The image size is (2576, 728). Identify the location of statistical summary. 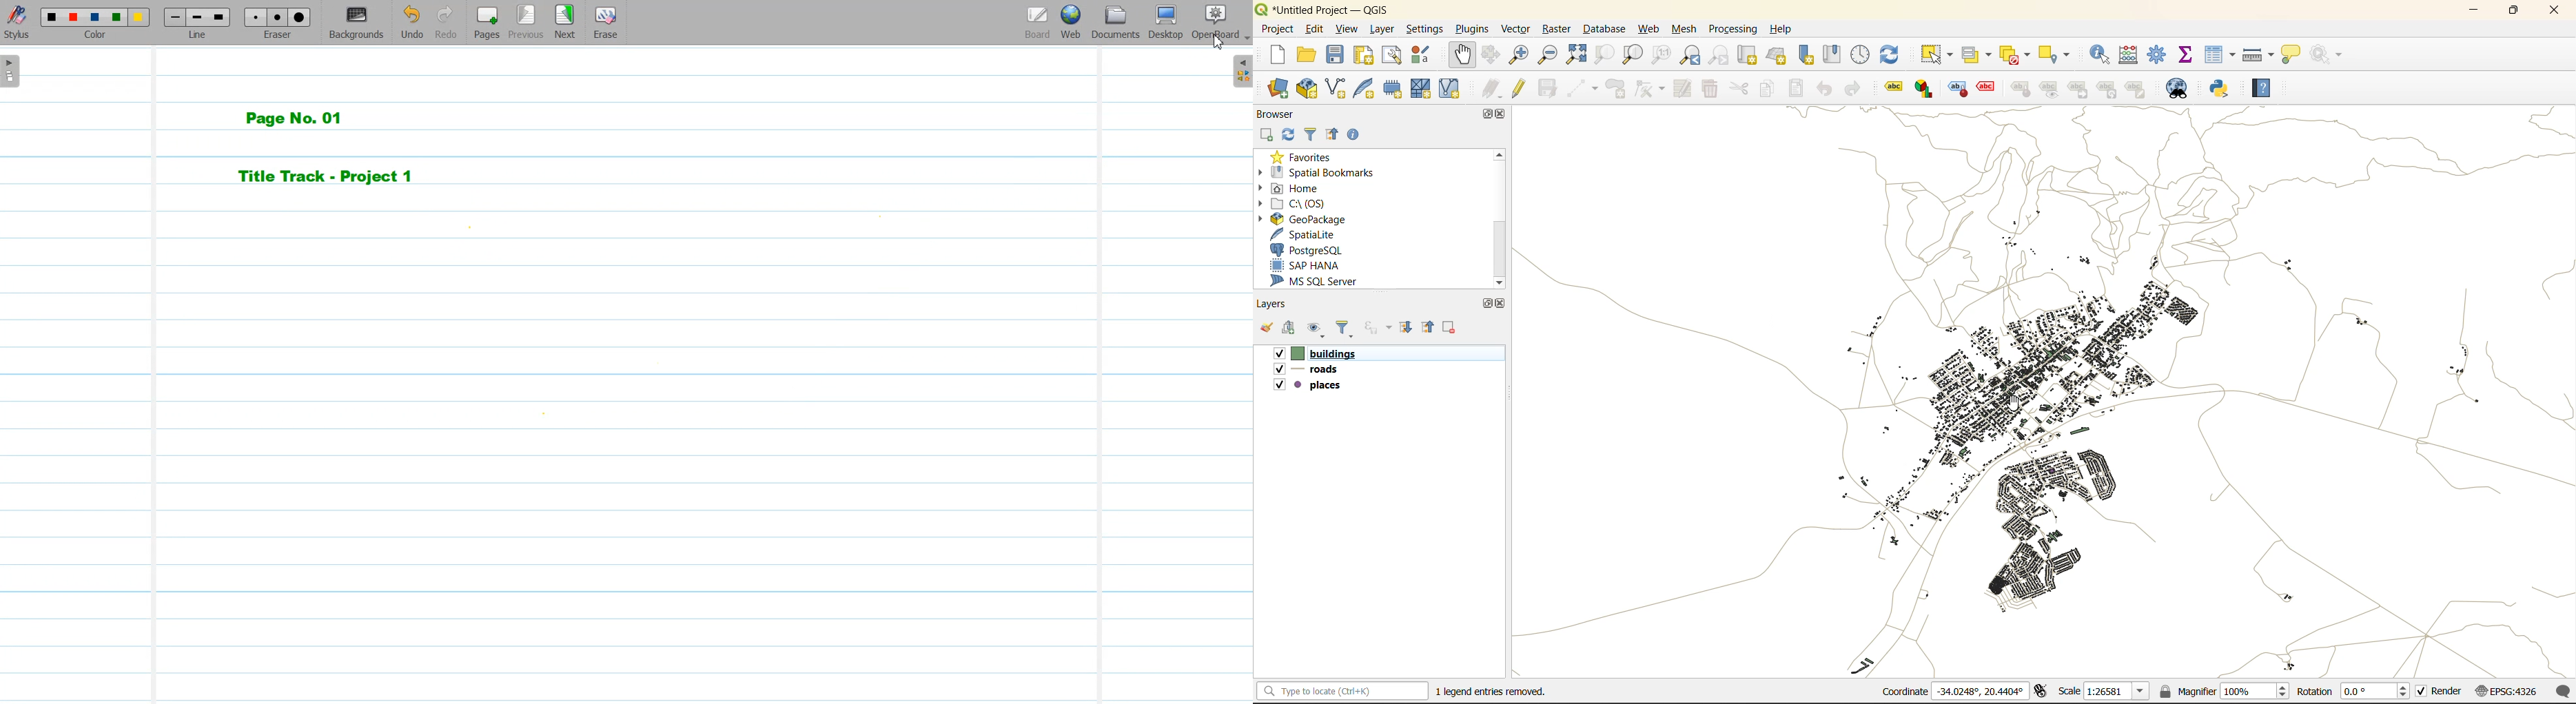
(2188, 54).